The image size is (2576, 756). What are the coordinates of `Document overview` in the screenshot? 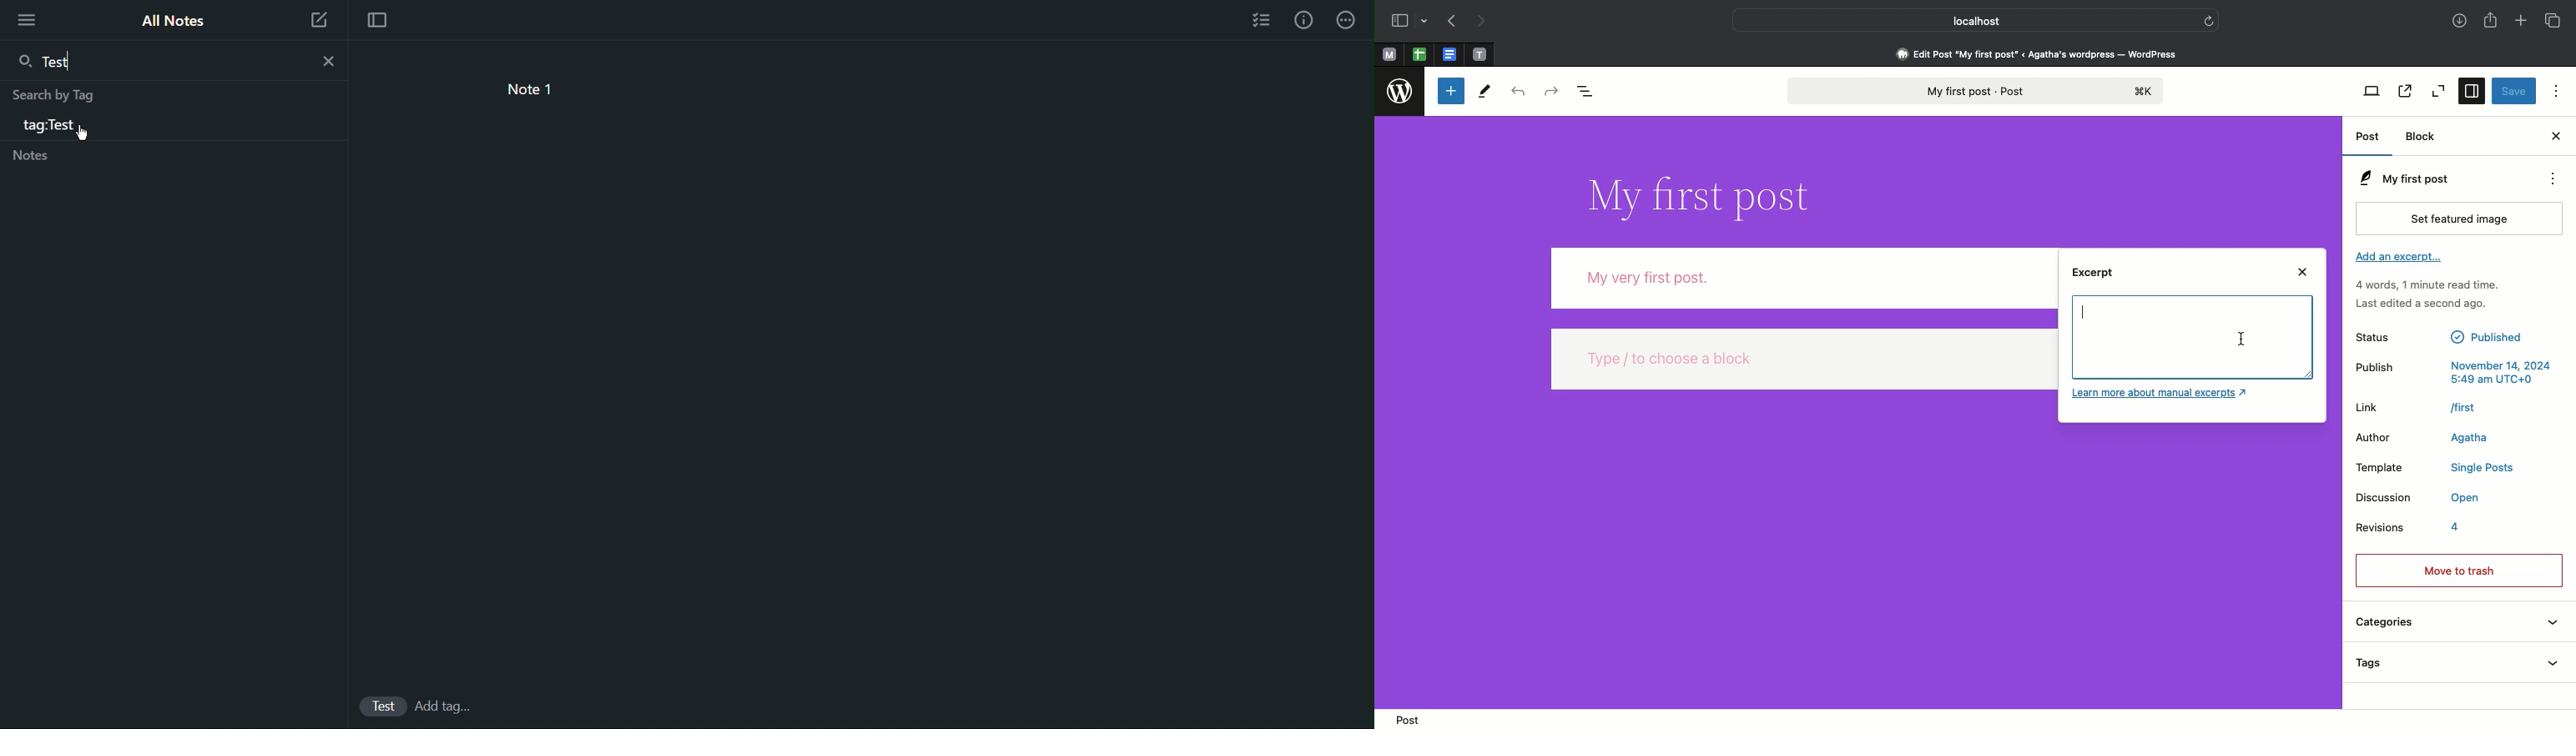 It's located at (1591, 93).